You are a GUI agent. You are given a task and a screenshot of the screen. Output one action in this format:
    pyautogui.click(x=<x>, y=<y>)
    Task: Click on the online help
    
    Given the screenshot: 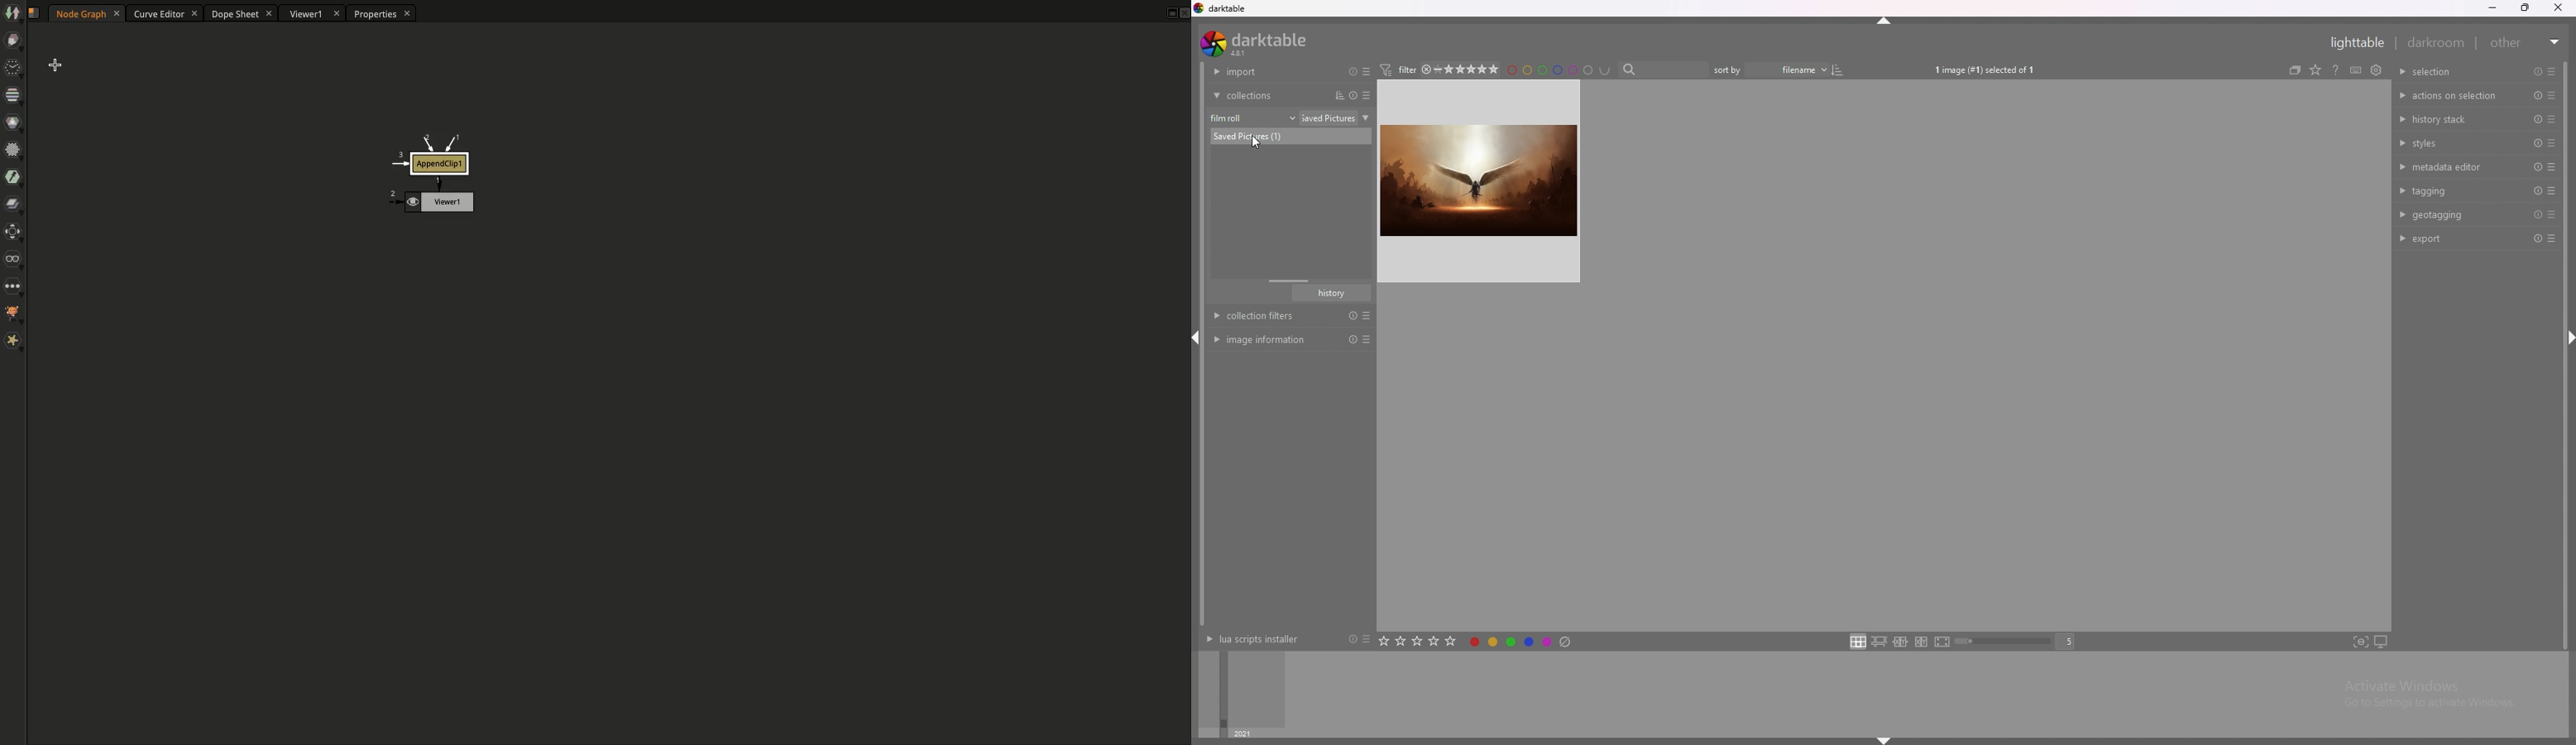 What is the action you would take?
    pyautogui.click(x=2354, y=69)
    